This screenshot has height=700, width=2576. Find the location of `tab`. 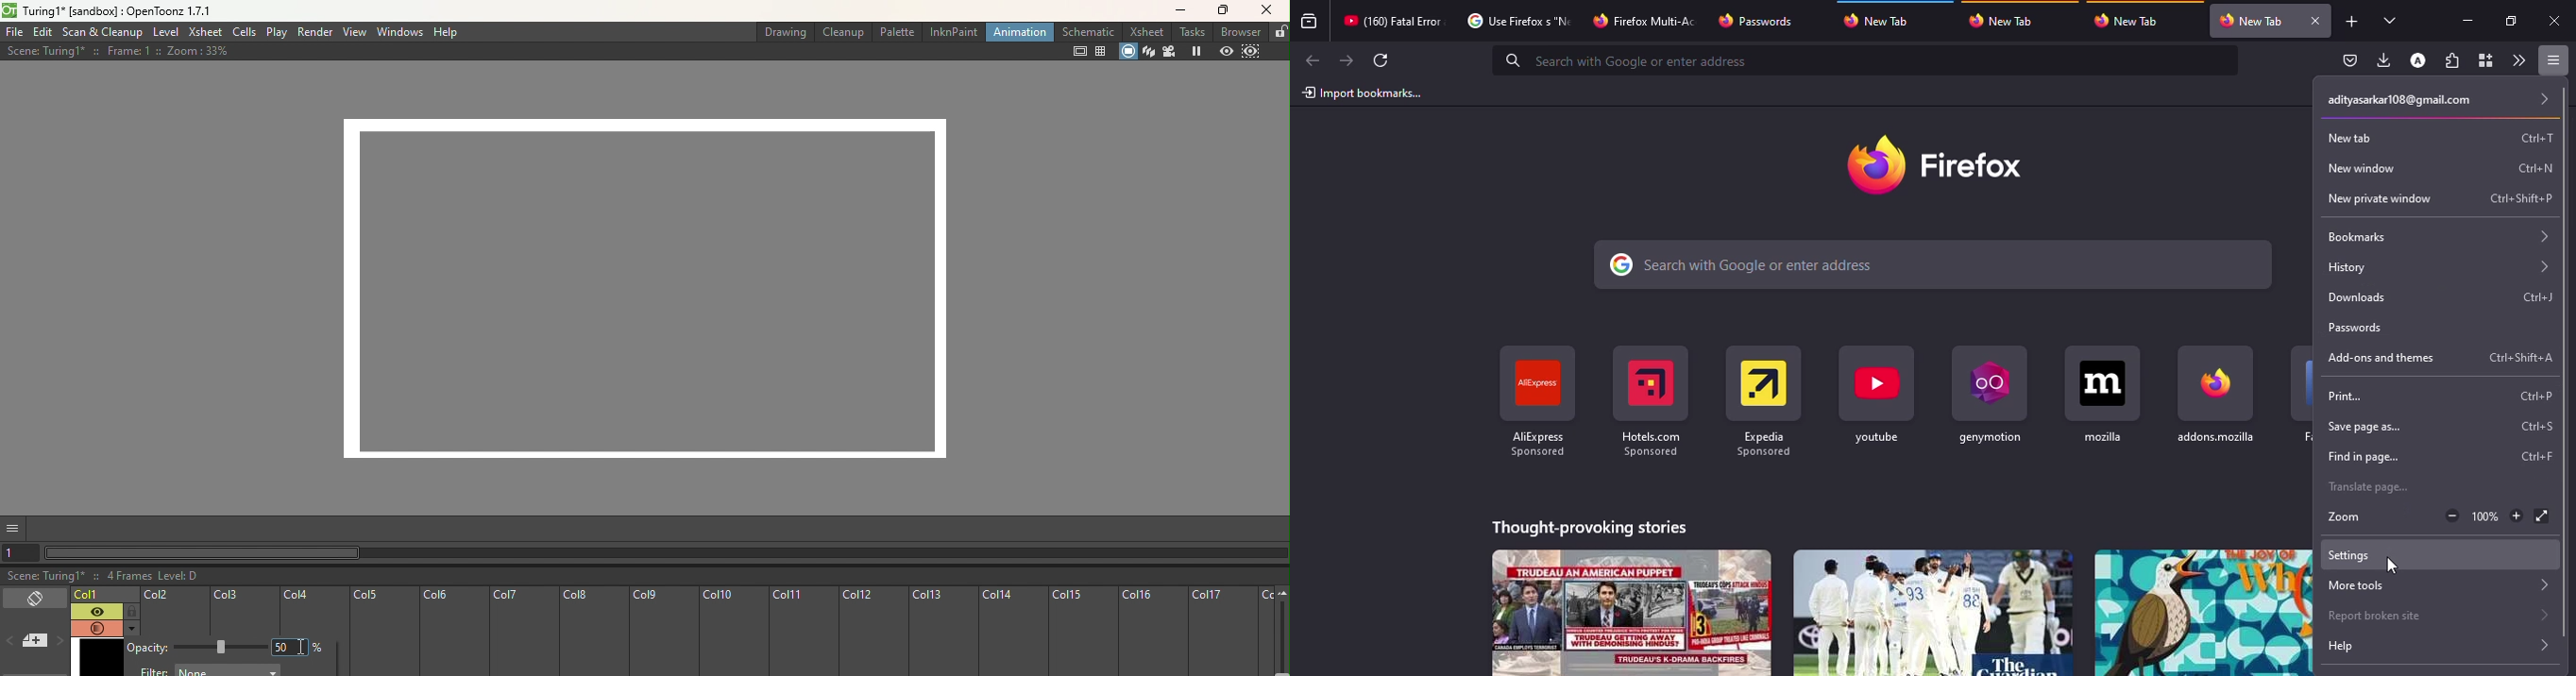

tab is located at coordinates (1393, 21).